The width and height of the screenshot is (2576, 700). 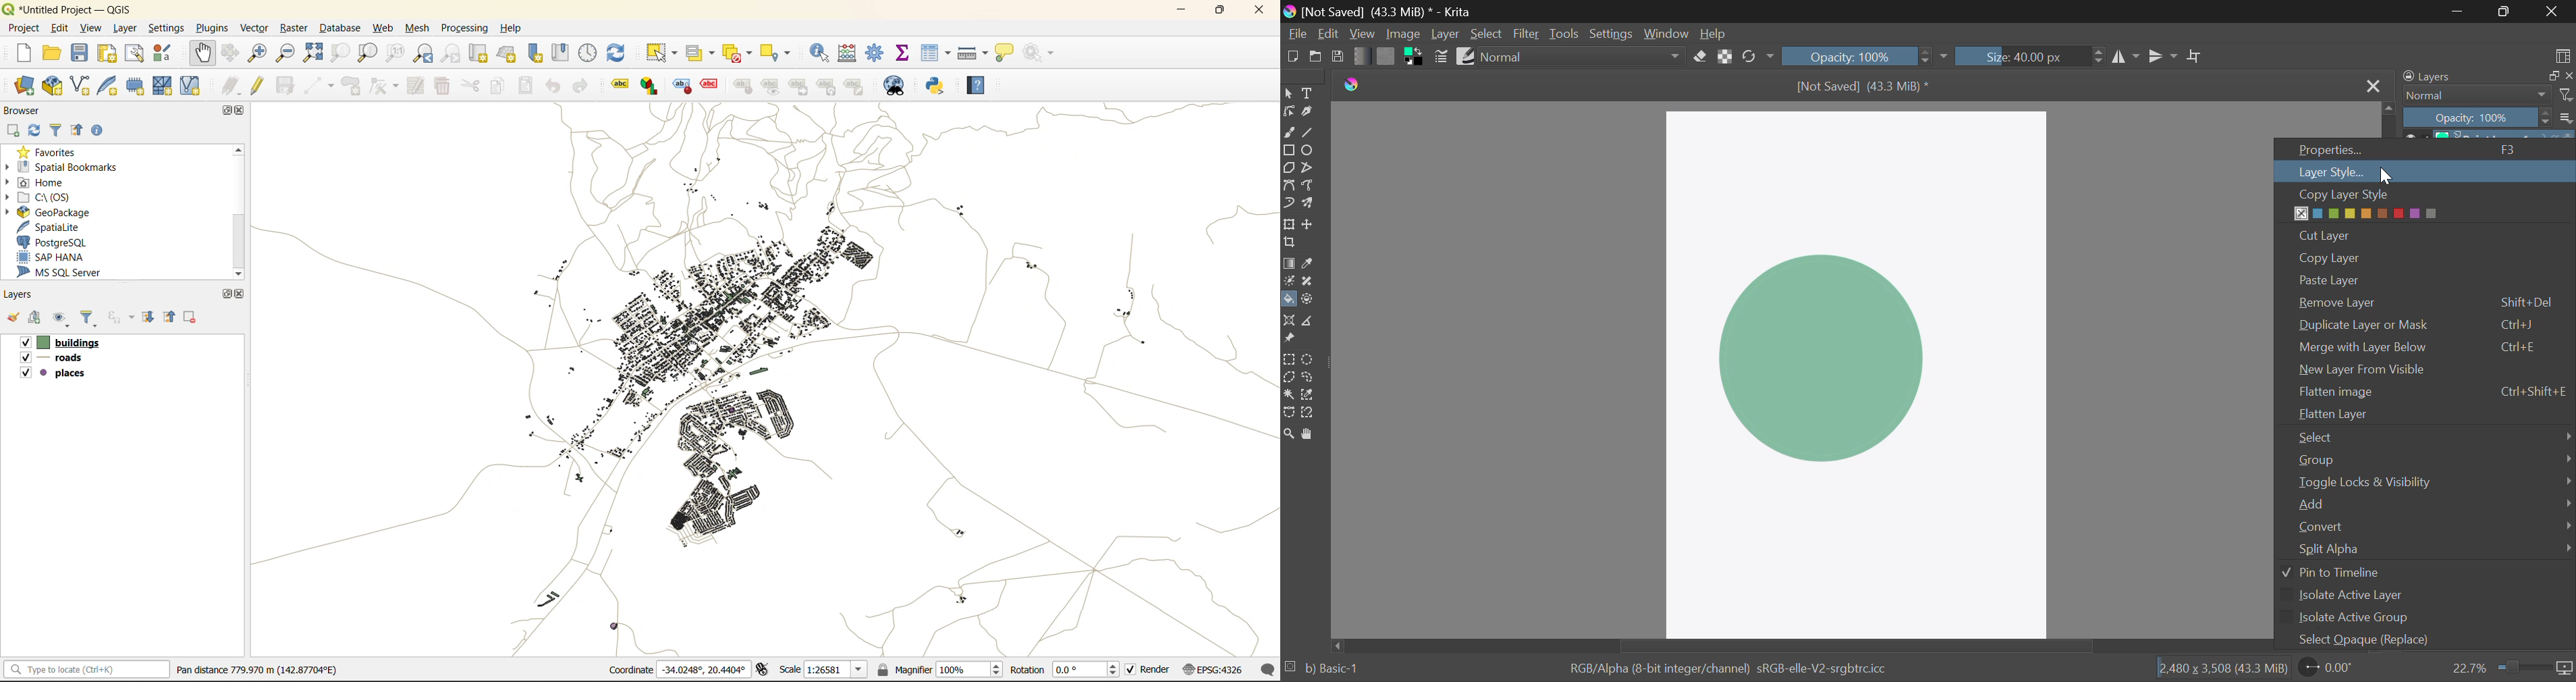 What do you see at coordinates (1185, 13) in the screenshot?
I see `minimize` at bounding box center [1185, 13].